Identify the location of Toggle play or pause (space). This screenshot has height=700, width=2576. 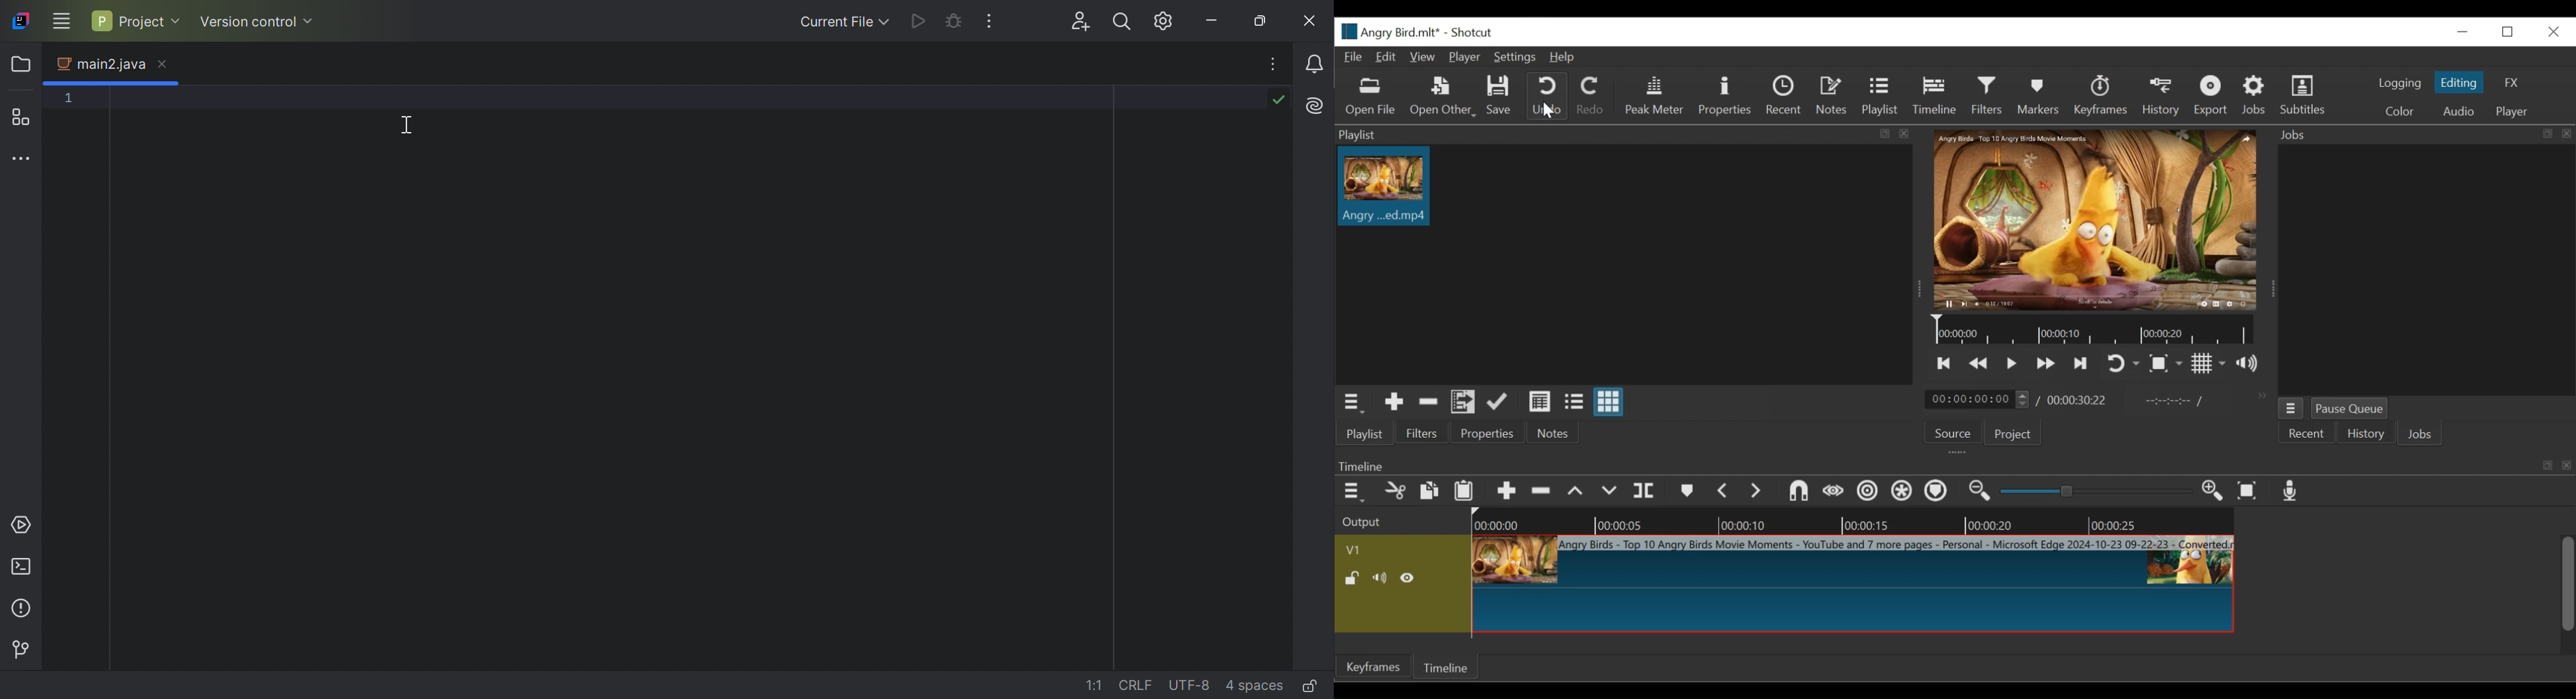
(2011, 364).